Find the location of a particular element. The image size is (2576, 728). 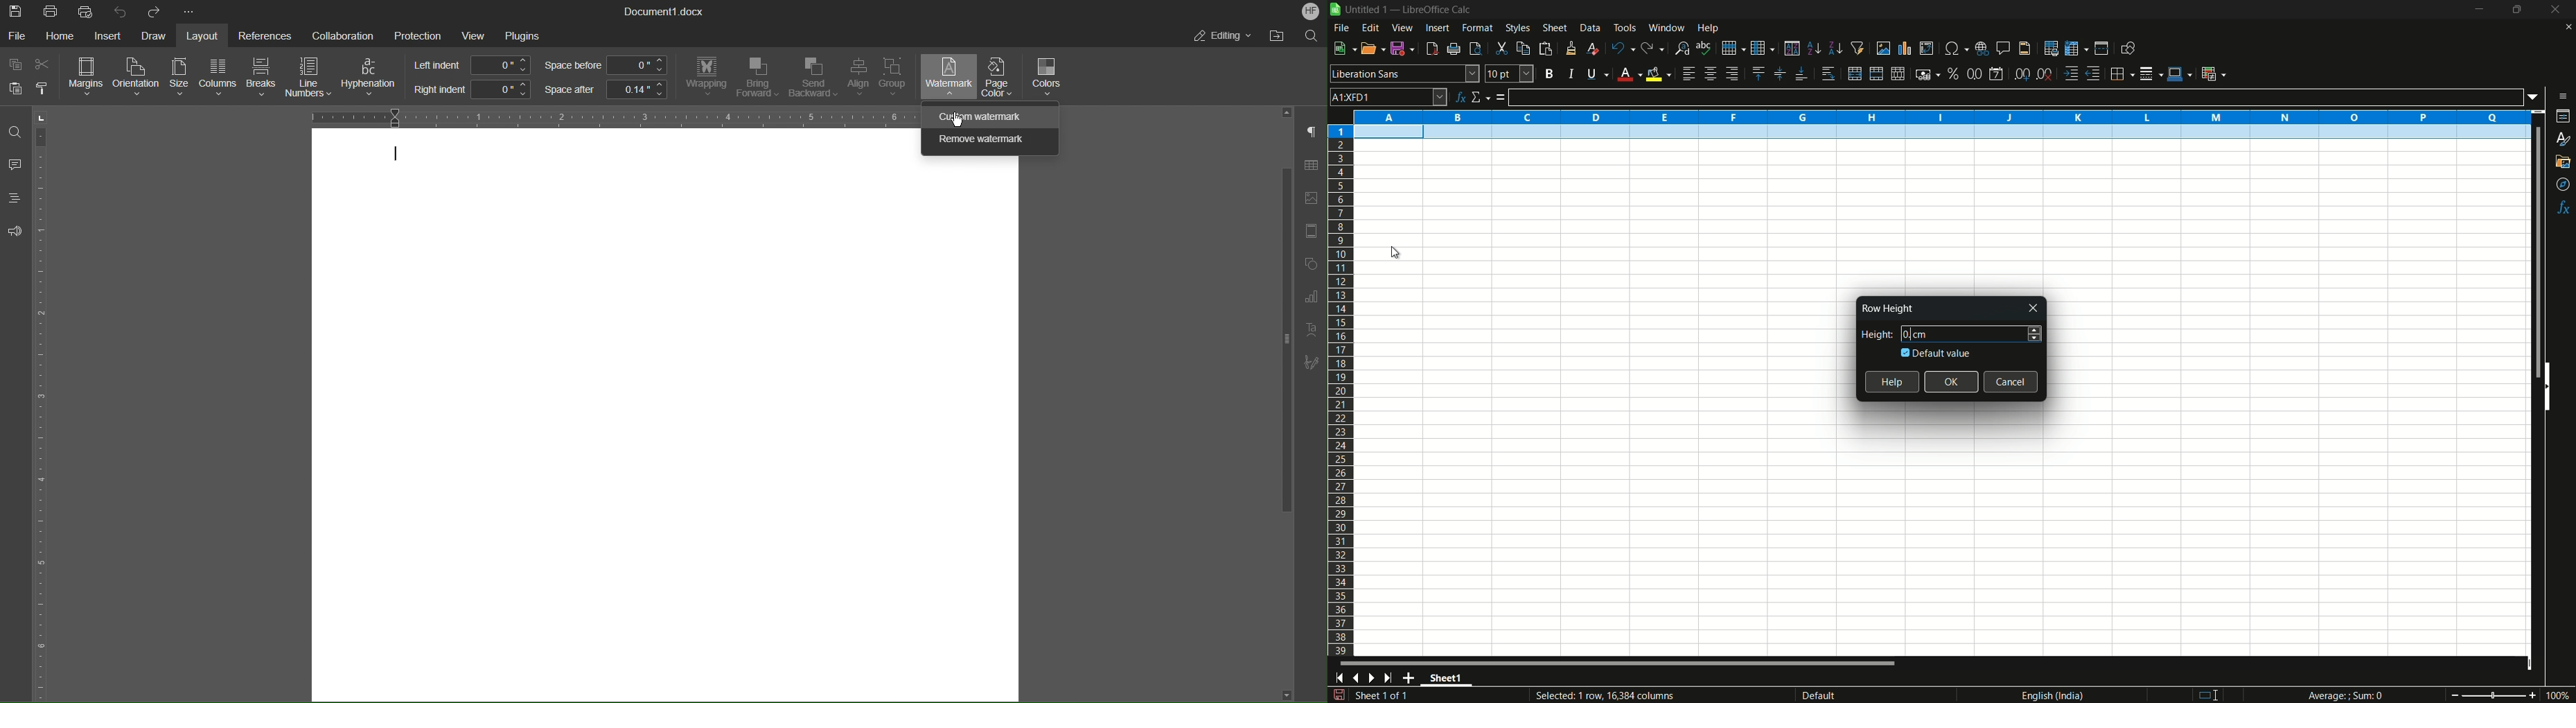

Editing is located at coordinates (1221, 35).